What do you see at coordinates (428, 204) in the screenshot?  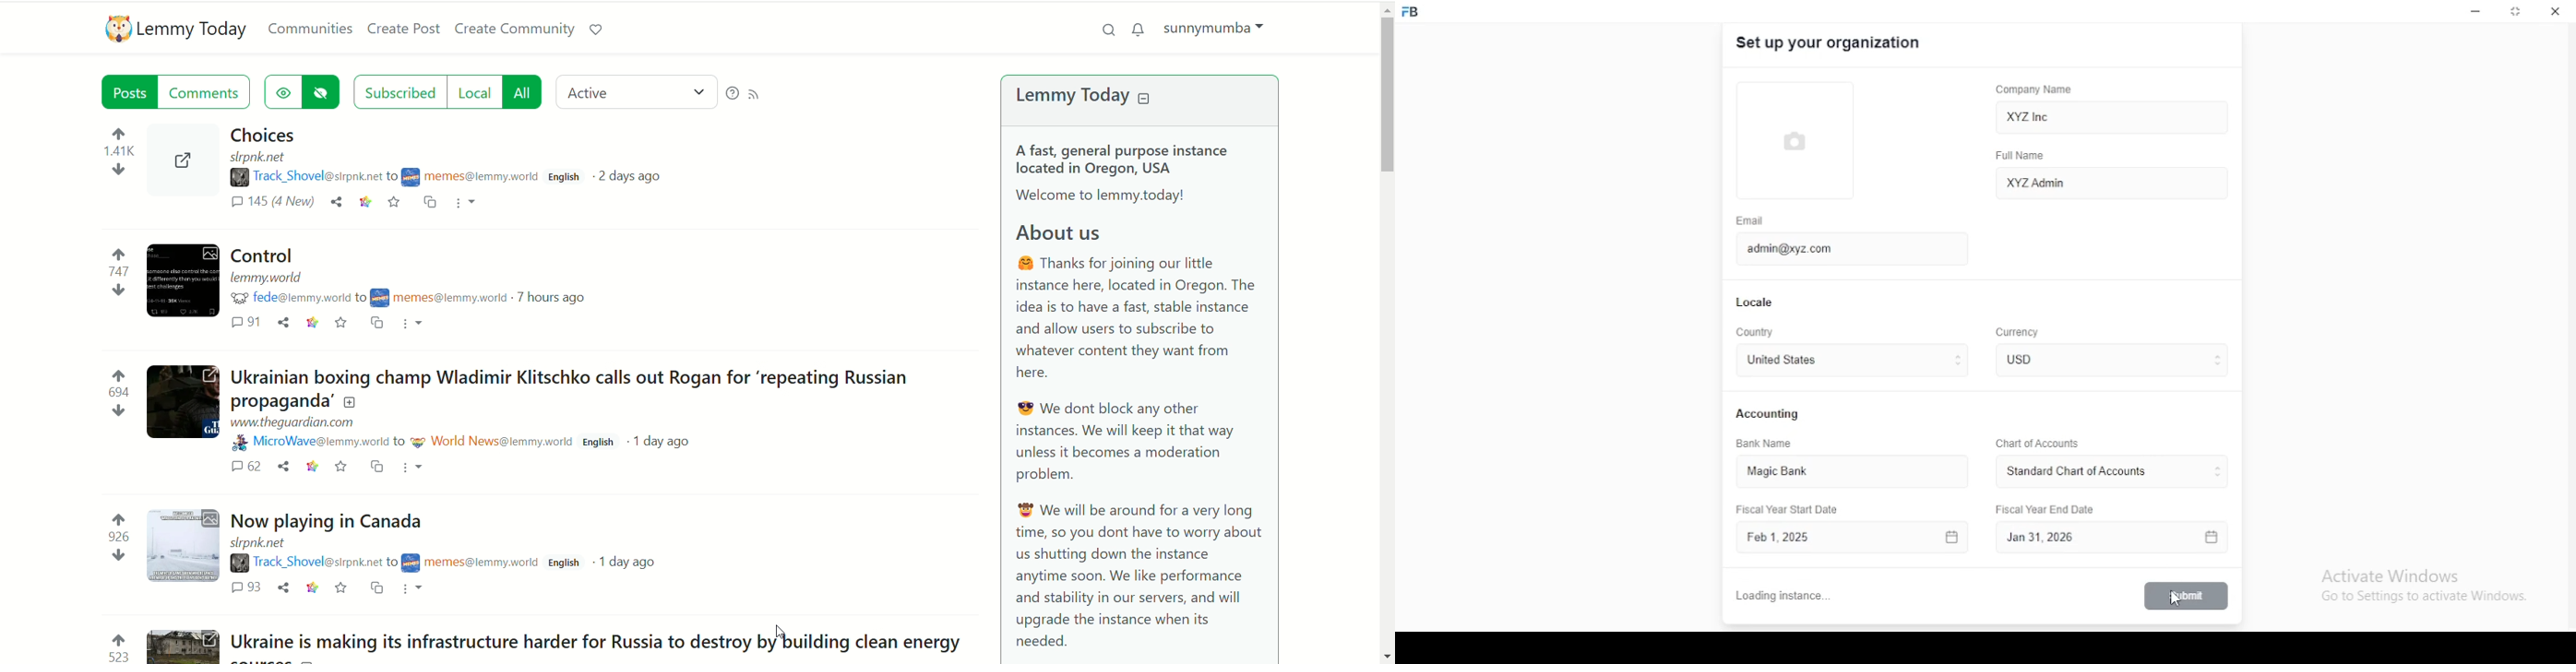 I see `cross post` at bounding box center [428, 204].